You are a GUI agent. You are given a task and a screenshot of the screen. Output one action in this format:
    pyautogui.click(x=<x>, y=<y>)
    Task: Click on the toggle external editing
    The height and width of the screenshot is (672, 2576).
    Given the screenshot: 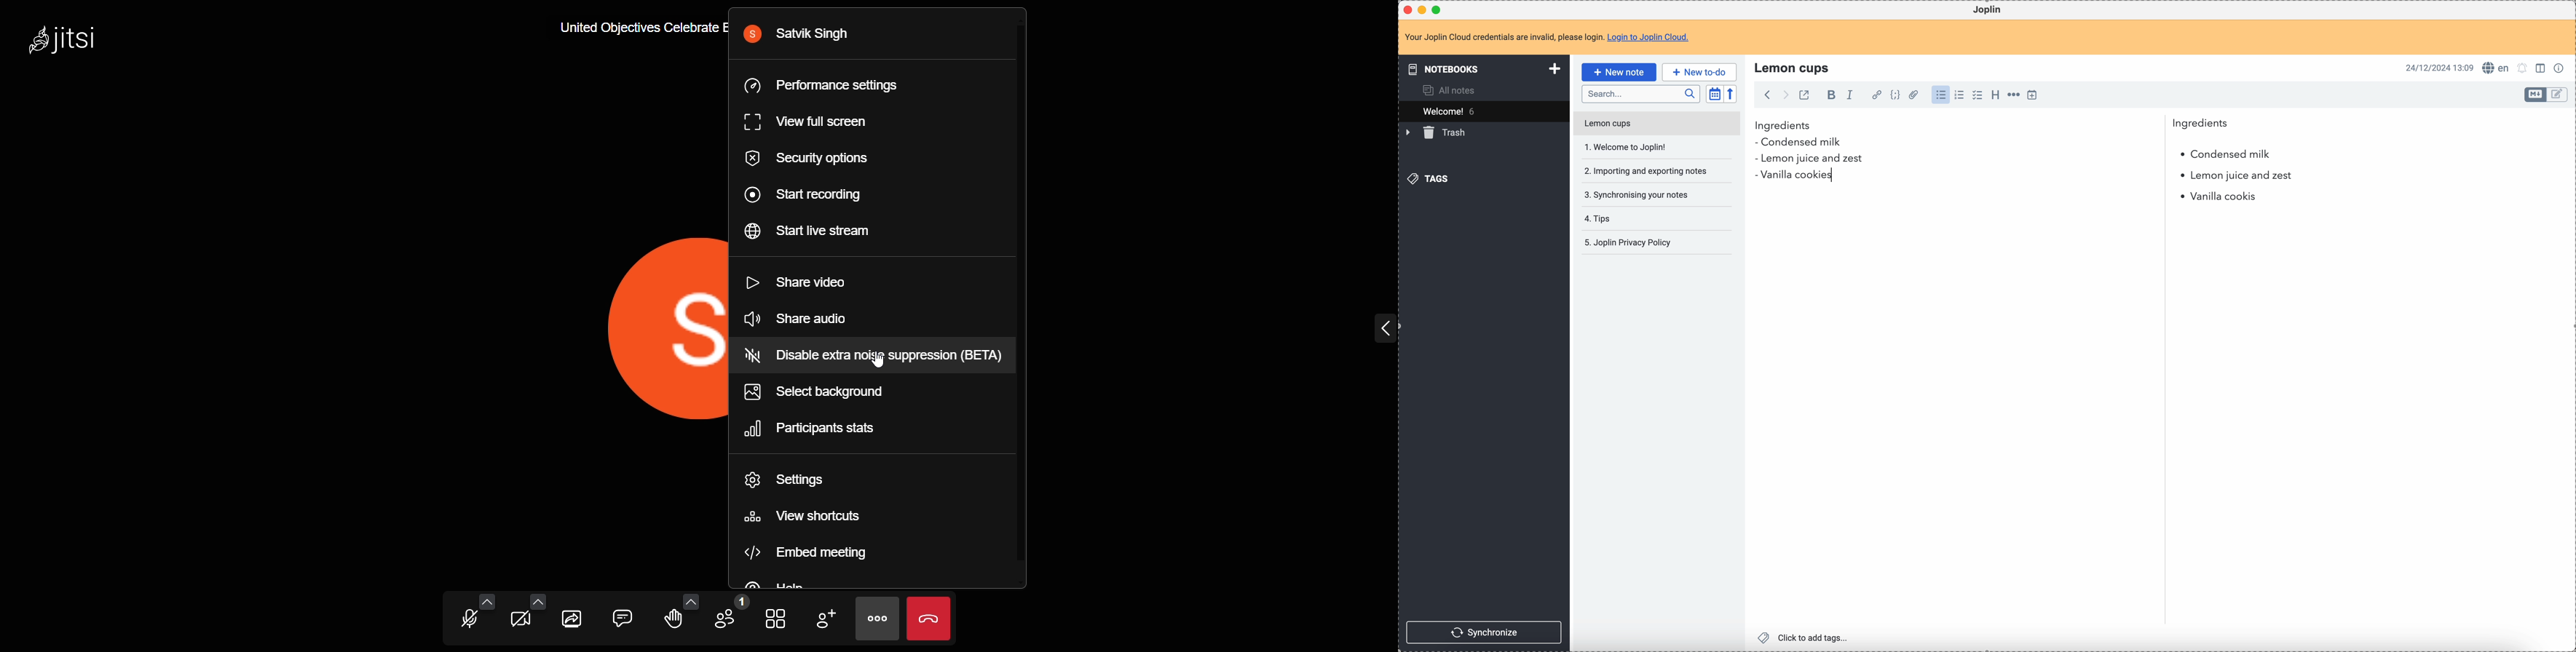 What is the action you would take?
    pyautogui.click(x=1803, y=96)
    